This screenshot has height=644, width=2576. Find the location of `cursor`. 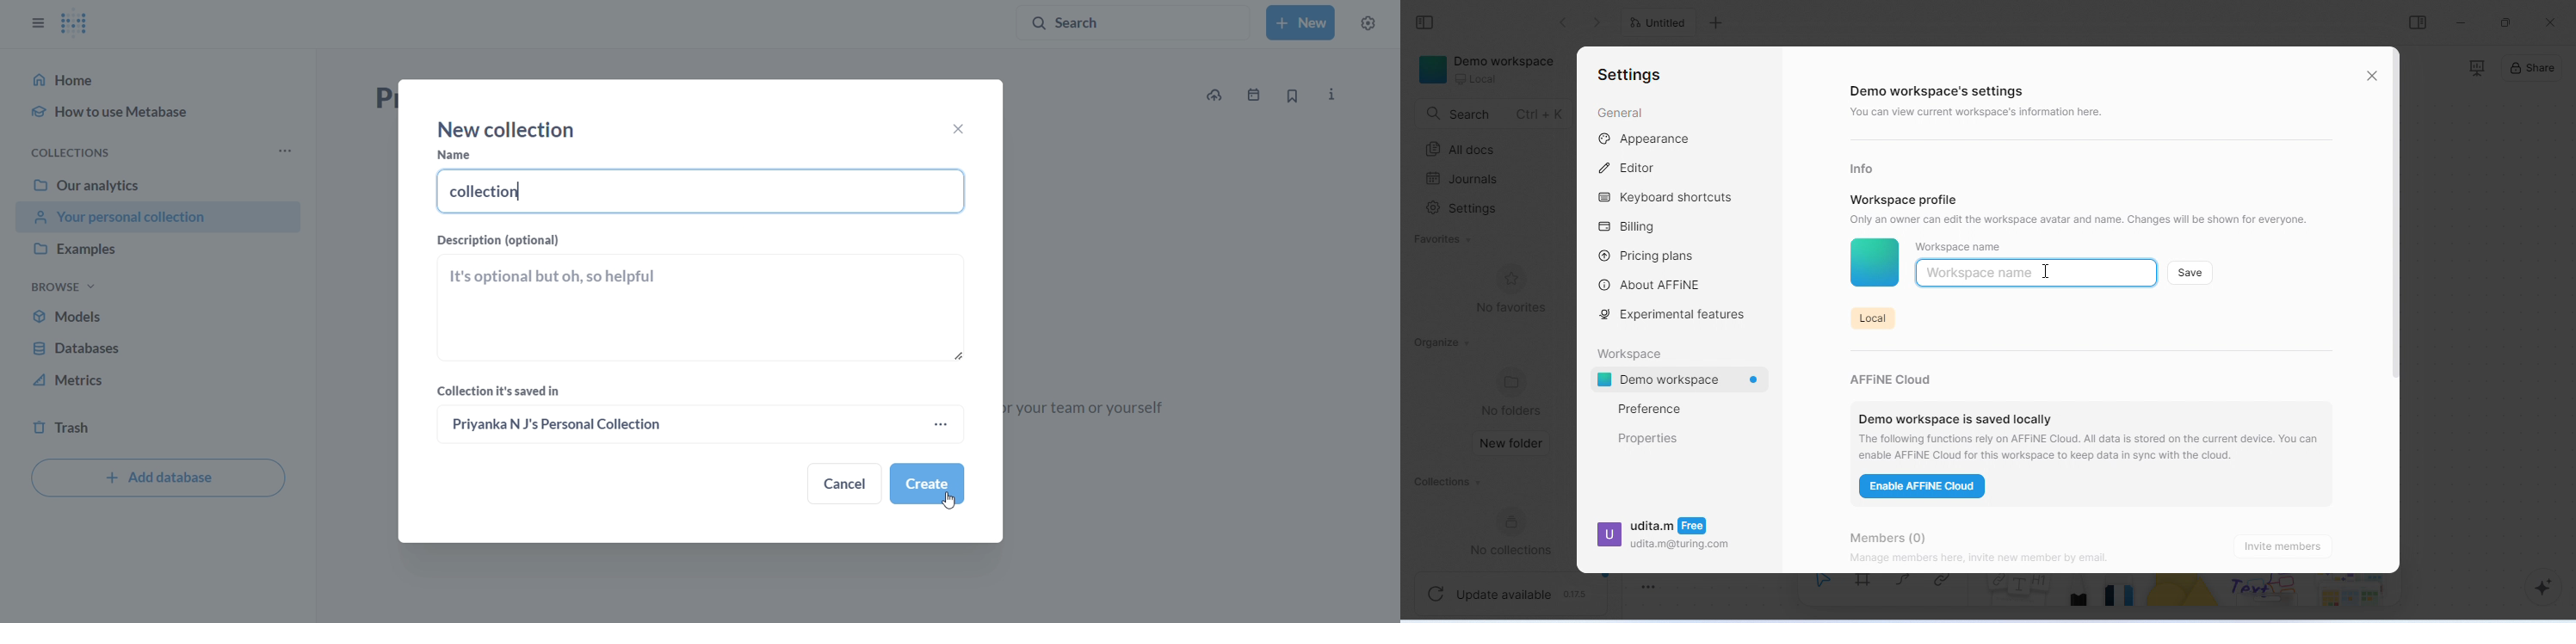

cursor is located at coordinates (2047, 270).